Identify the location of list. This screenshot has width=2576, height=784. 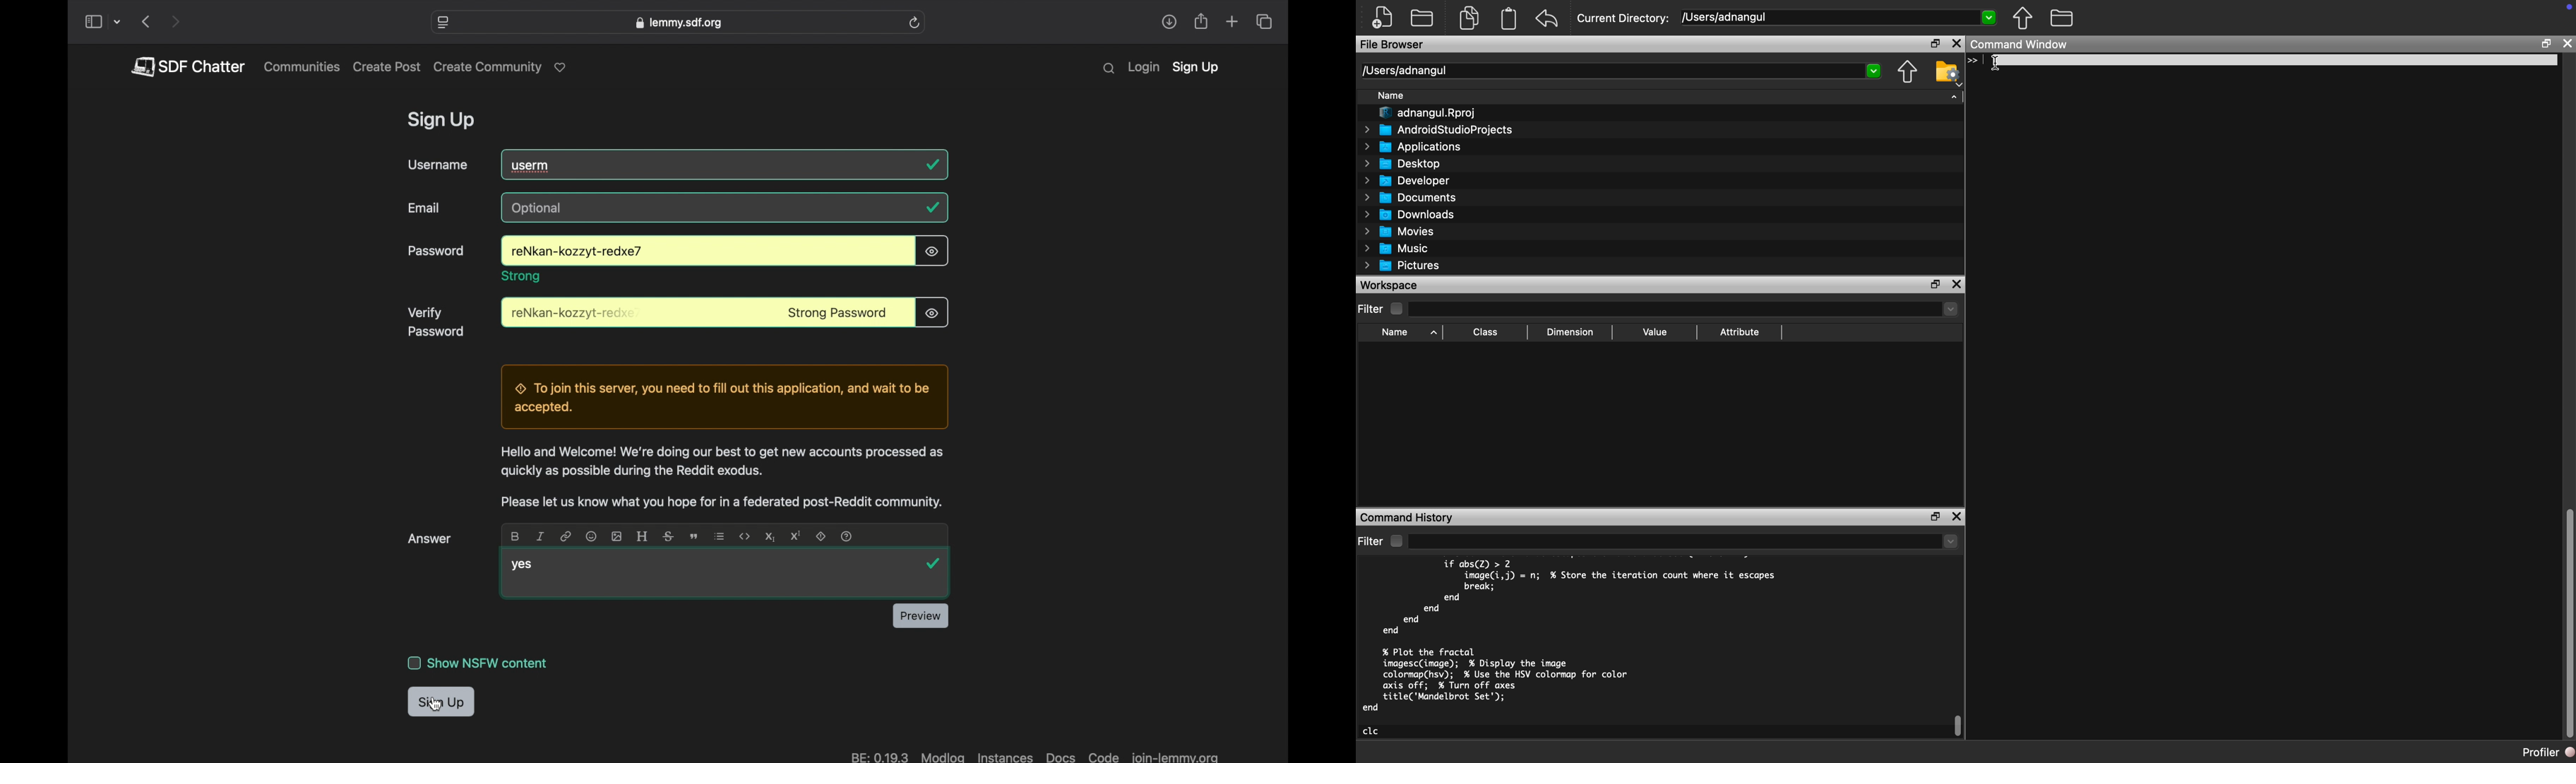
(720, 536).